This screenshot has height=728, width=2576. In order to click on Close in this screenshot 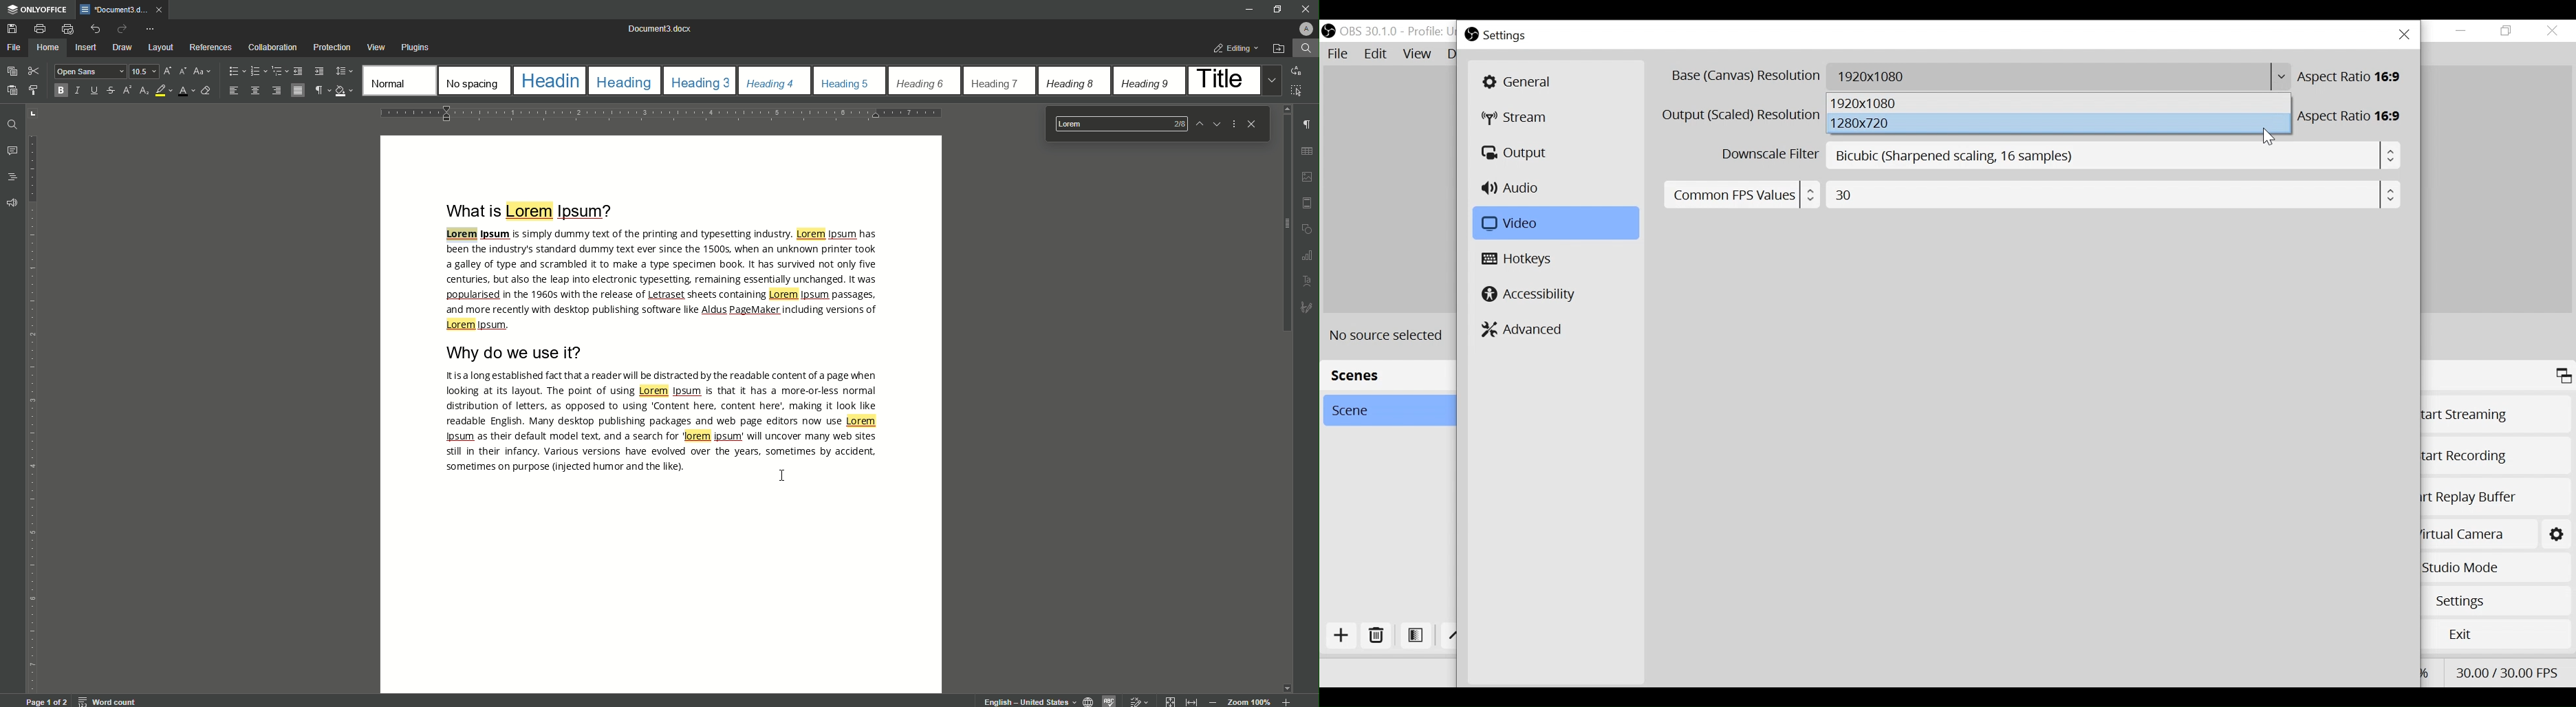, I will do `click(2404, 35)`.